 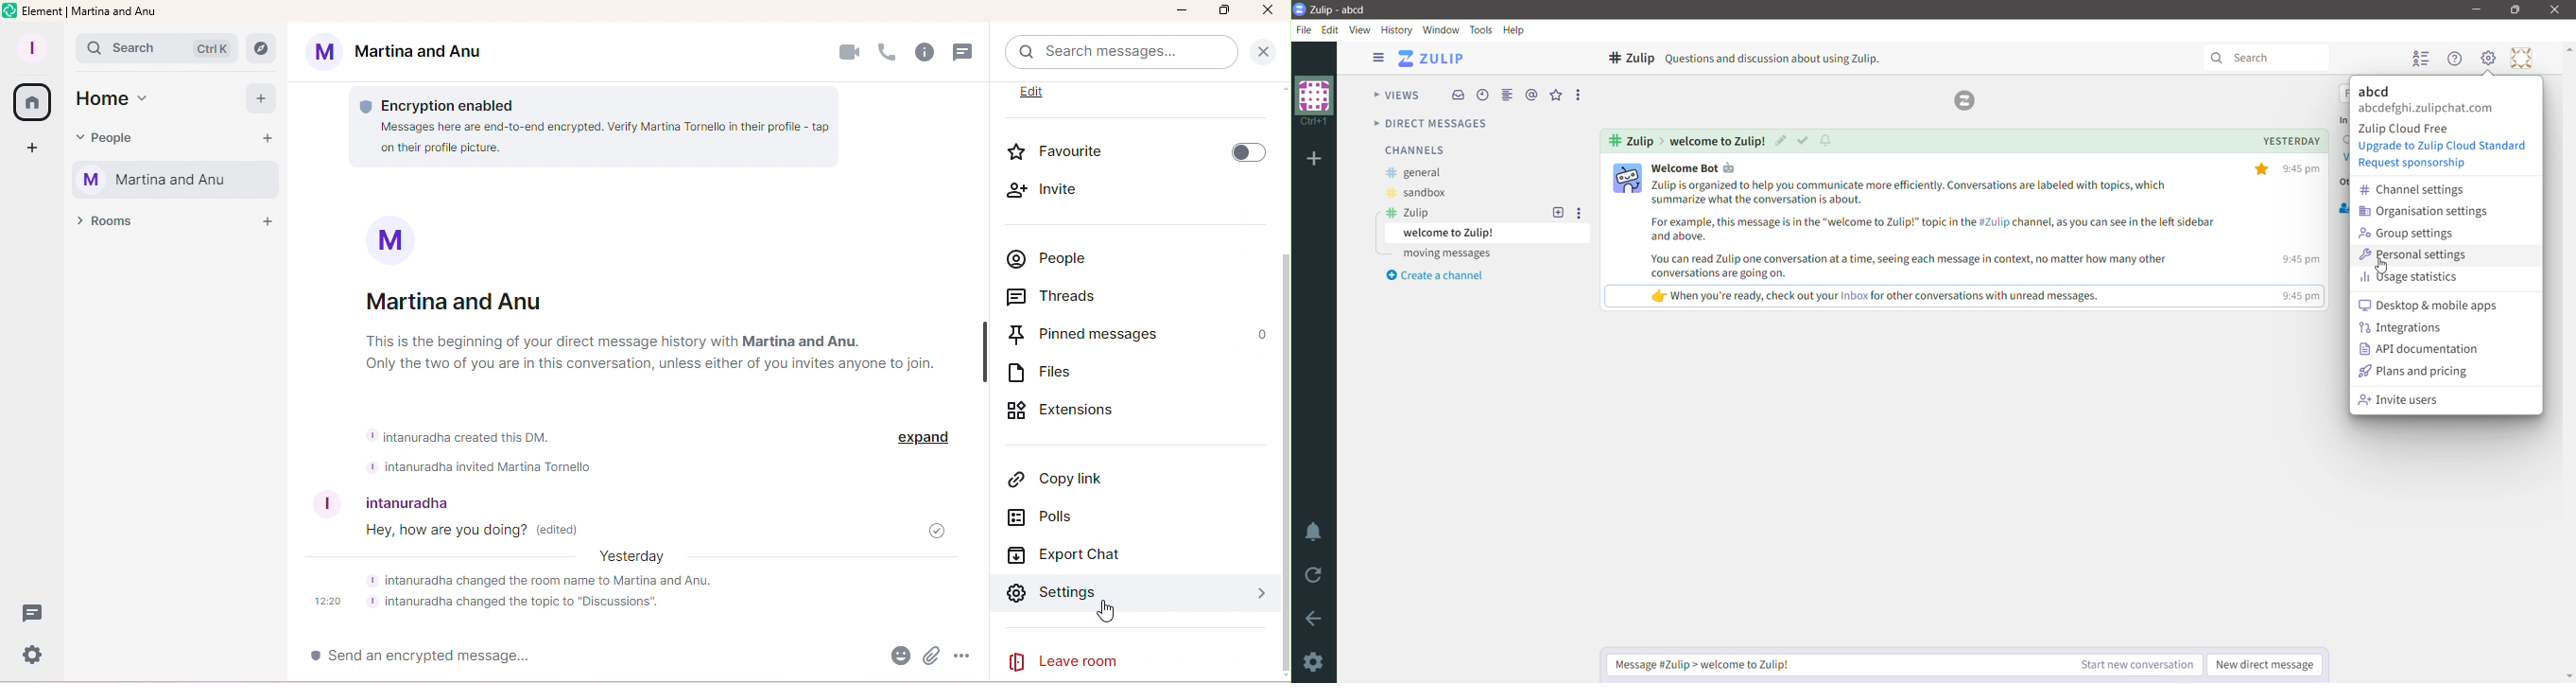 What do you see at coordinates (1410, 213) in the screenshot?
I see `Zulip` at bounding box center [1410, 213].